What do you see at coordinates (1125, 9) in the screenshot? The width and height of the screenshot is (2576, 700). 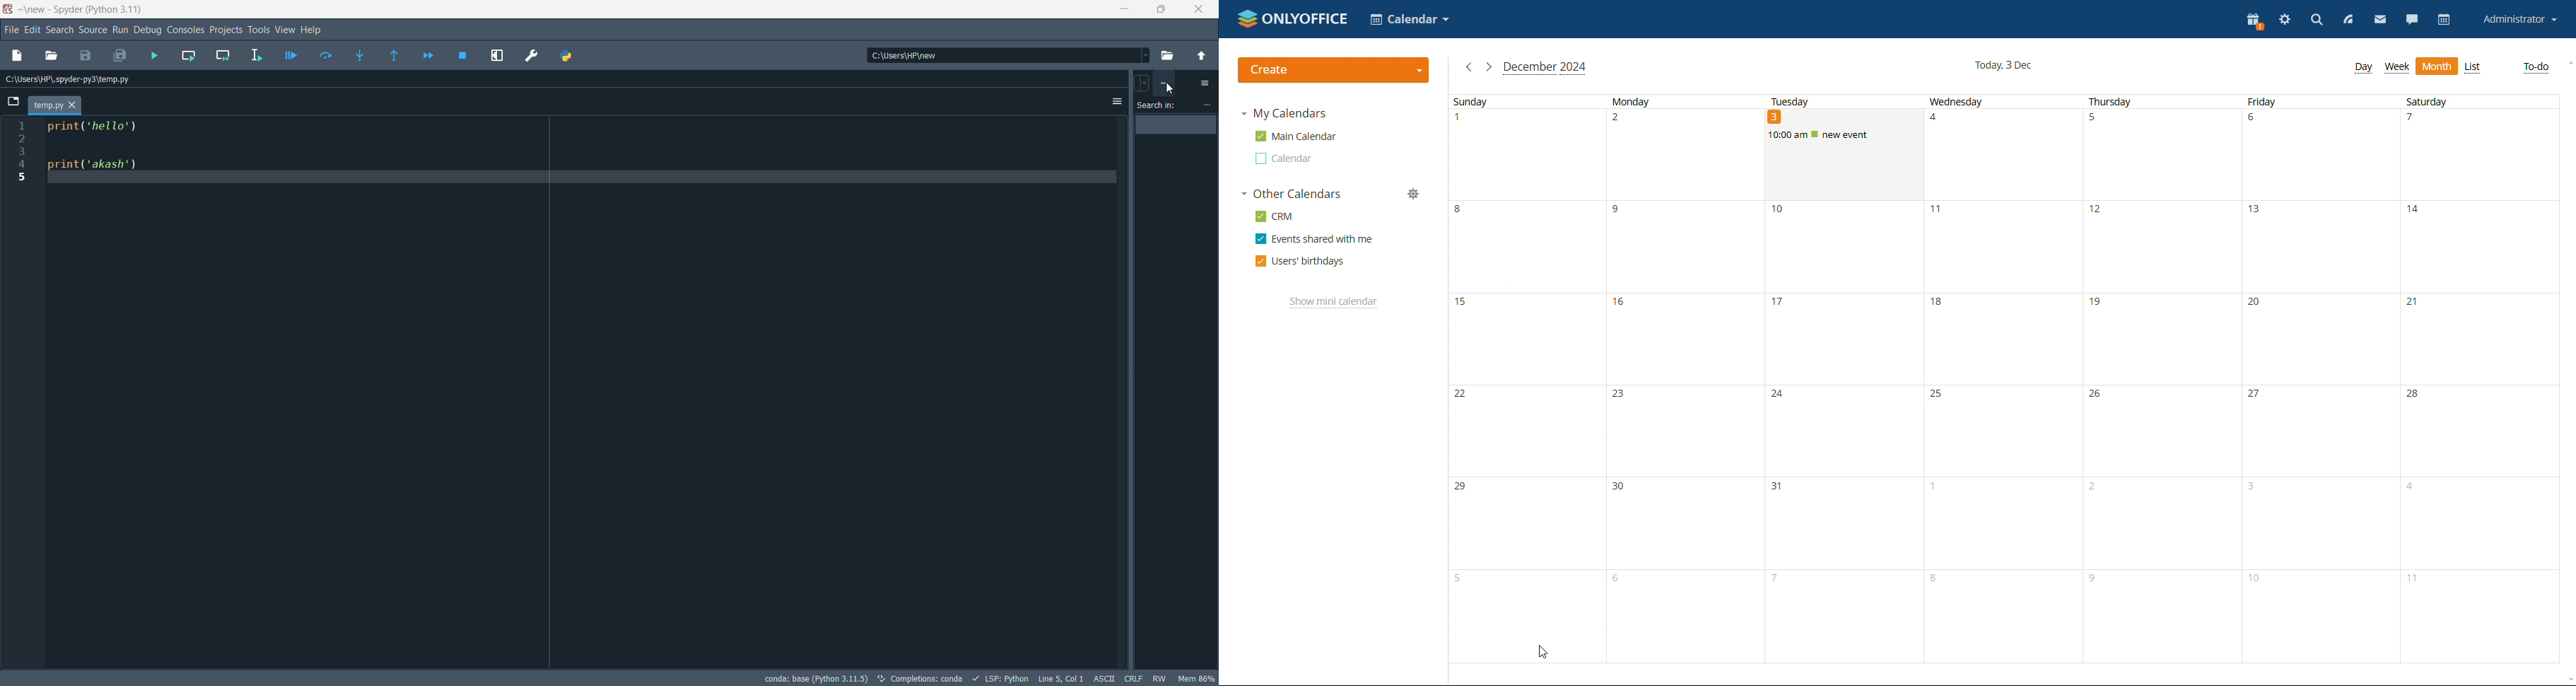 I see `minimize` at bounding box center [1125, 9].